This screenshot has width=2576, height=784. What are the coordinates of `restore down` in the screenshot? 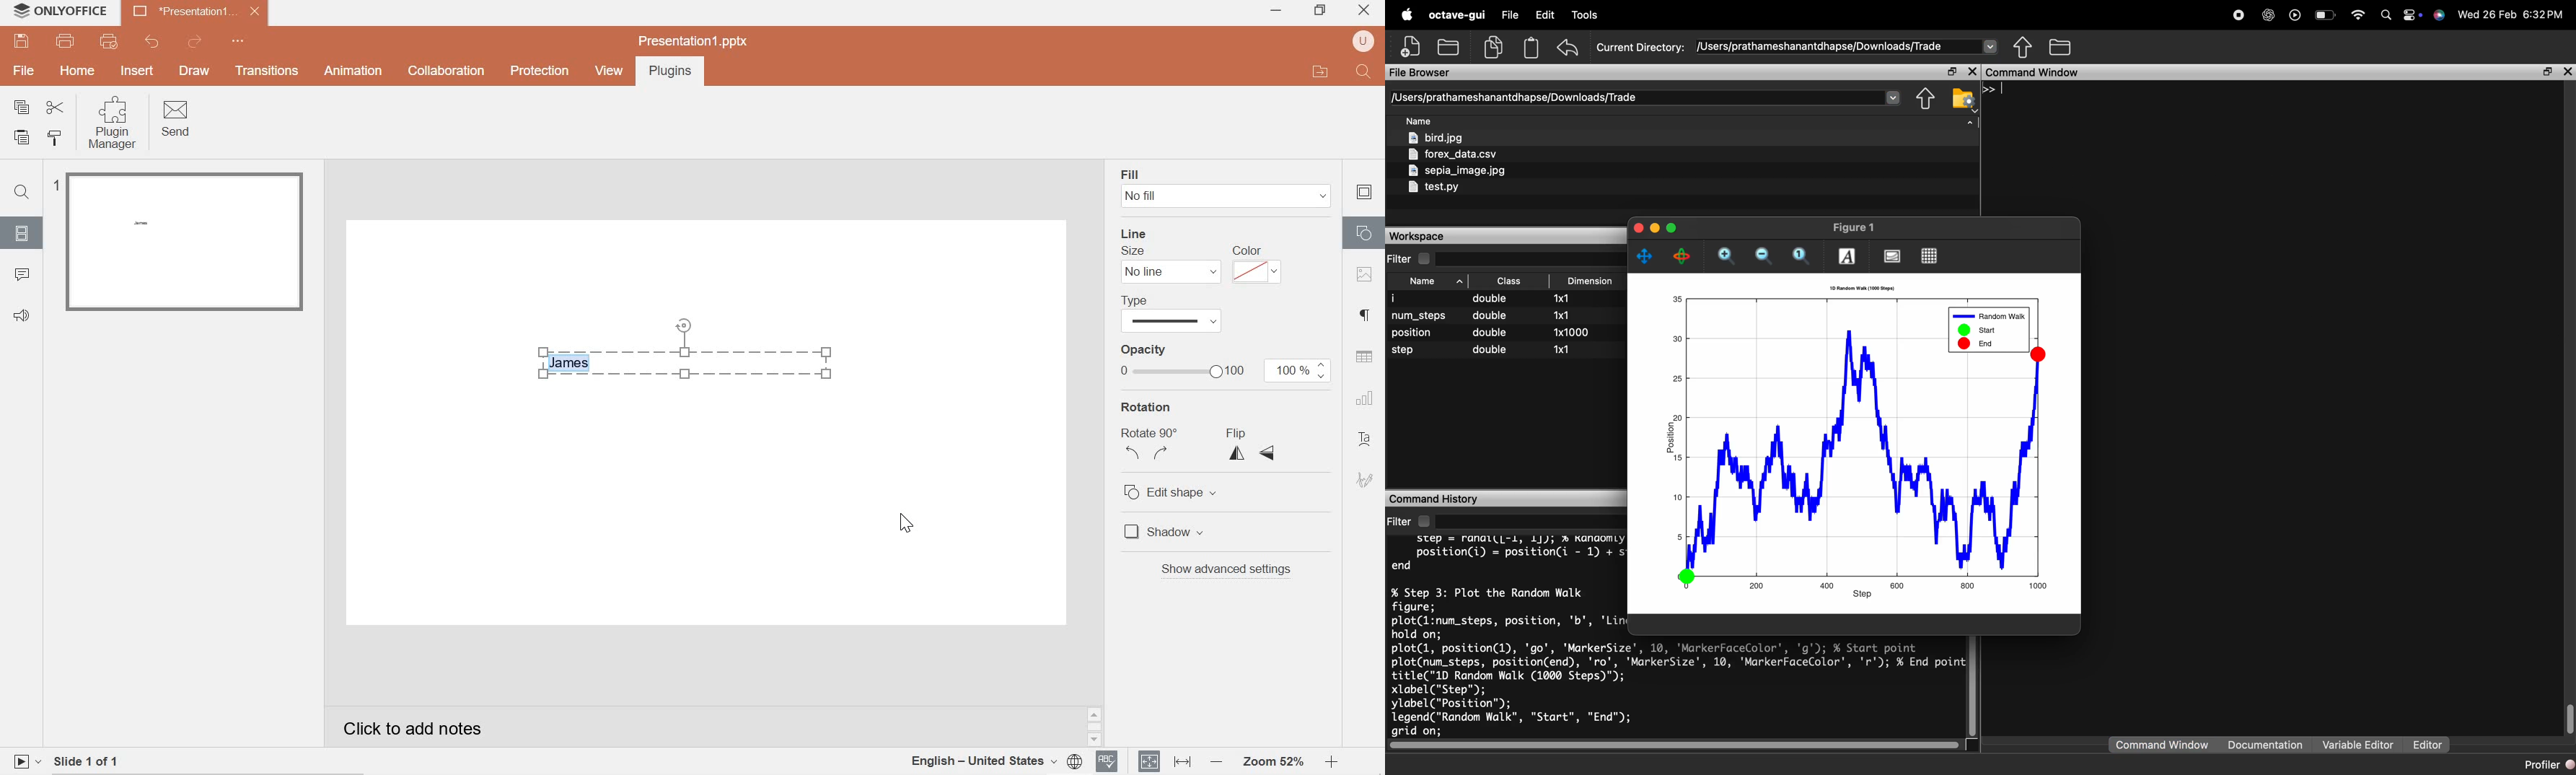 It's located at (1319, 9).